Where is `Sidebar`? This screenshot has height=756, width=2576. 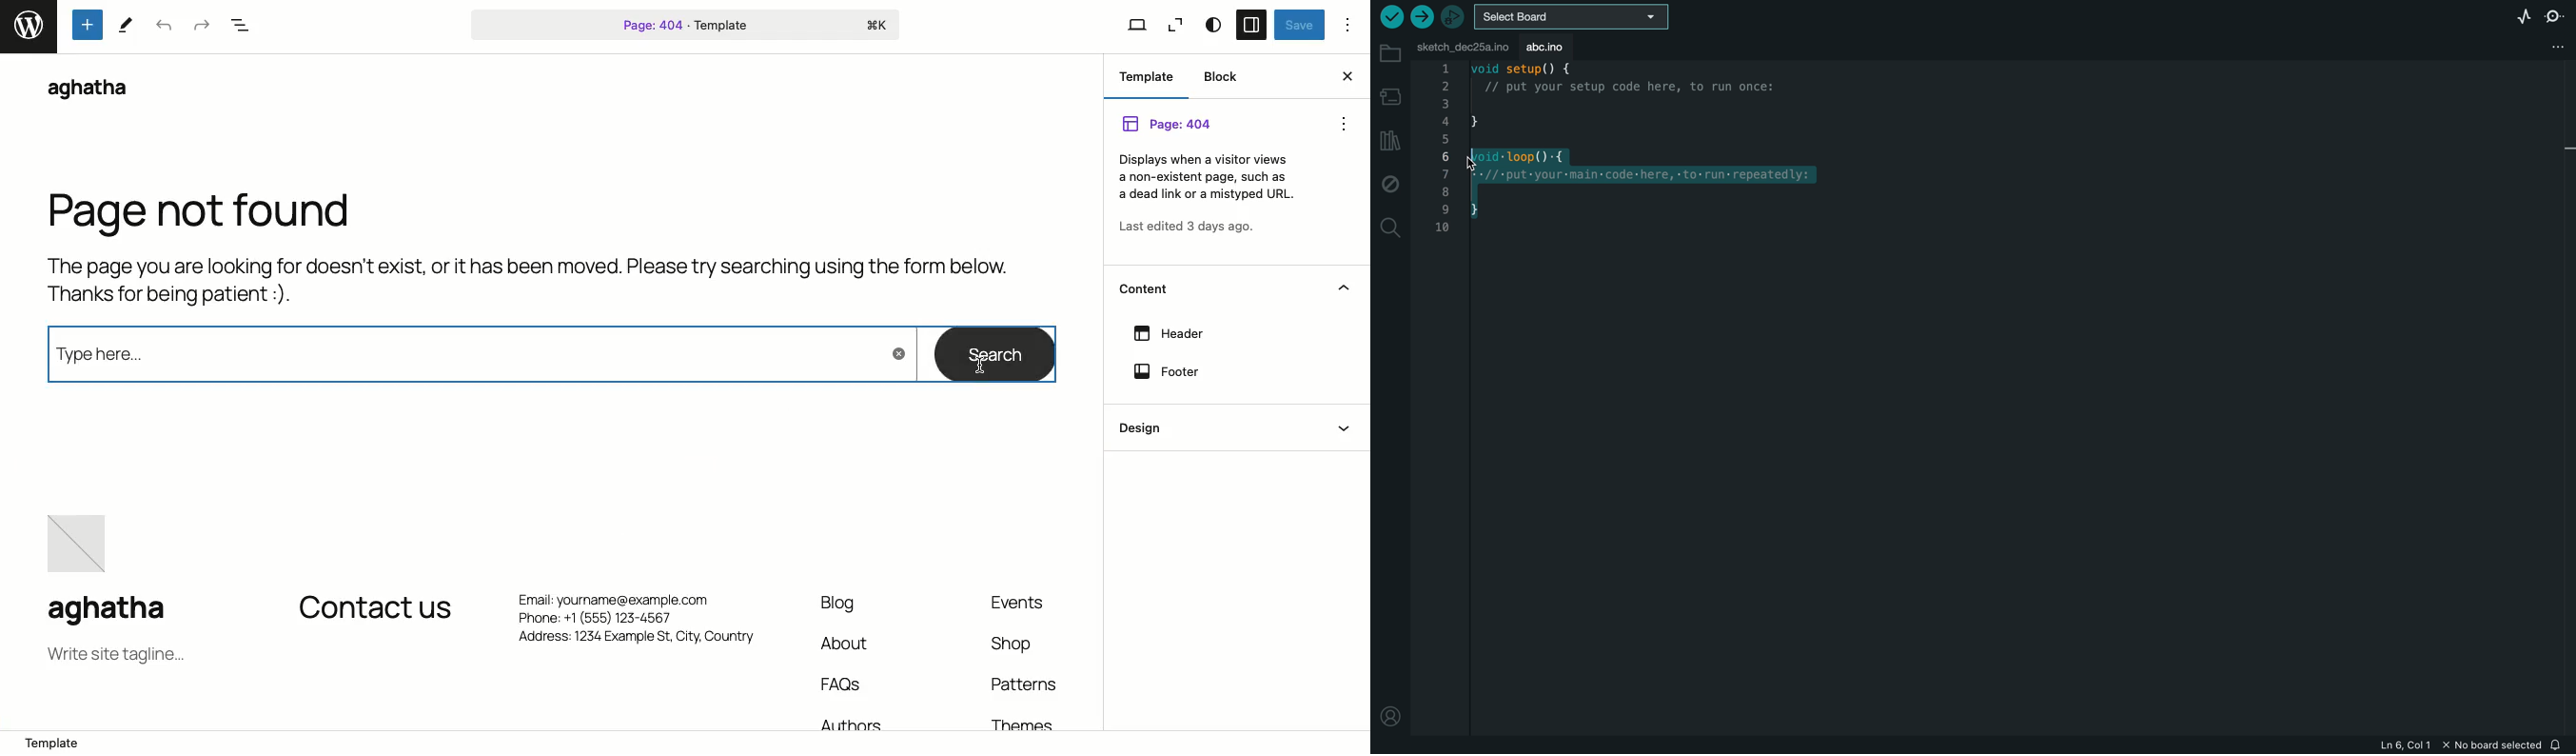
Sidebar is located at coordinates (1252, 25).